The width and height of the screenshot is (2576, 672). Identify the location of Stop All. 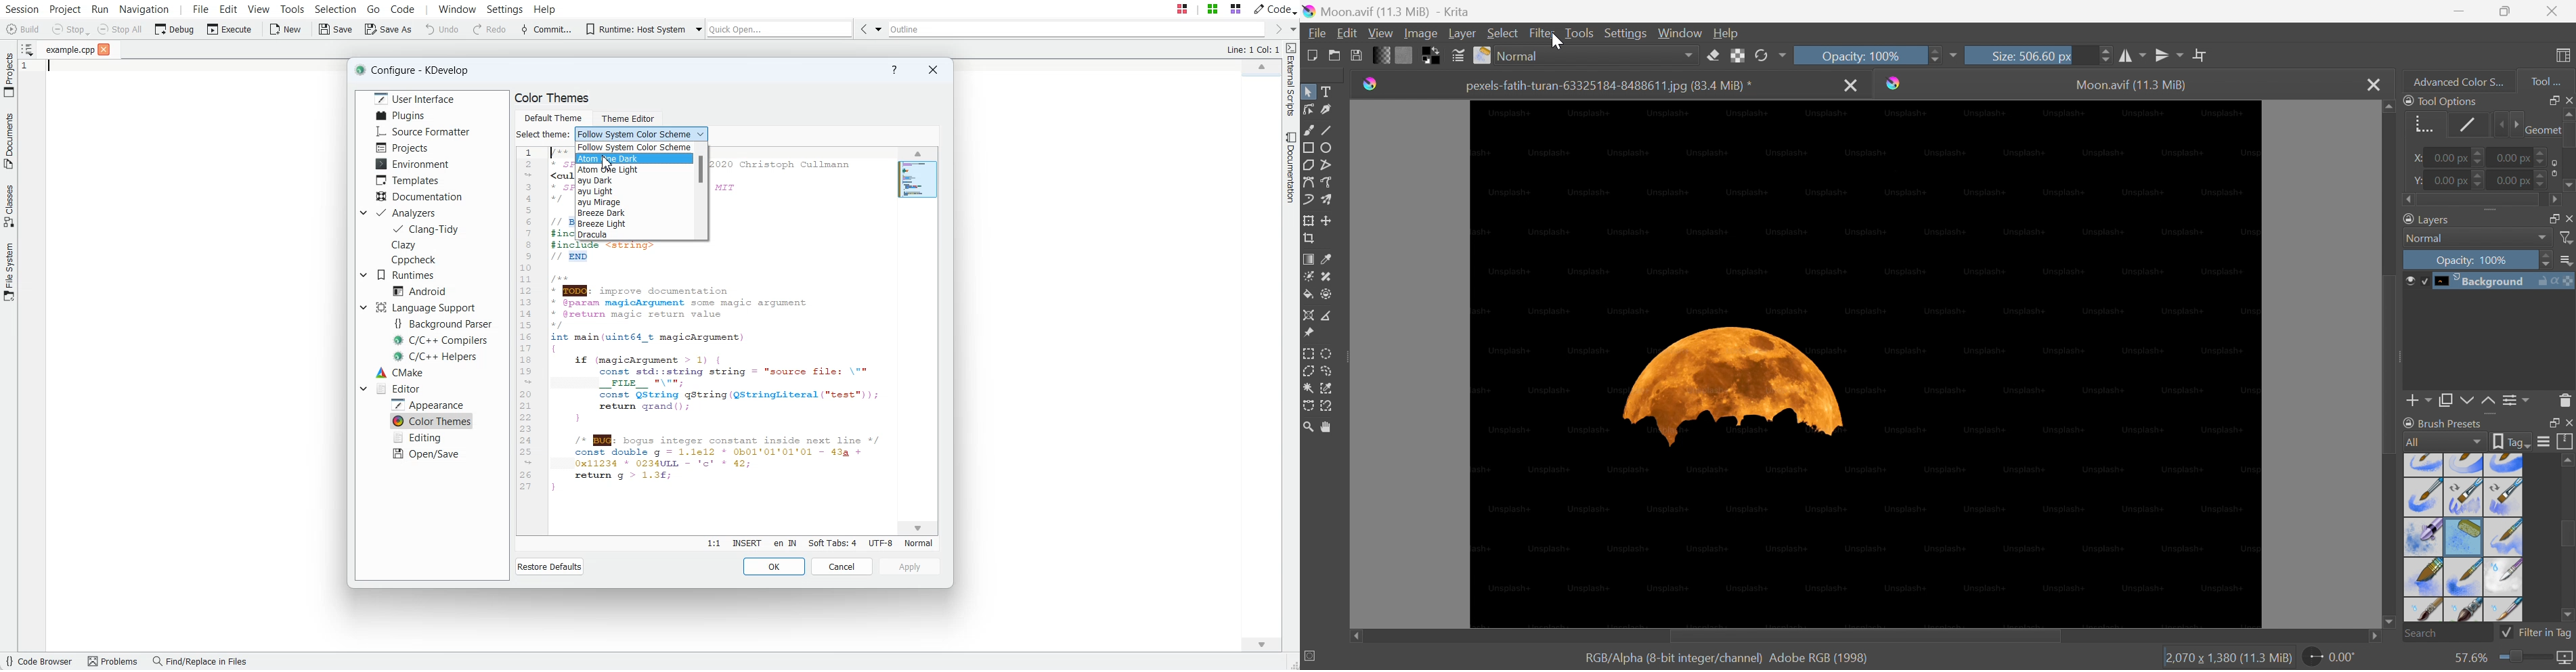
(121, 29).